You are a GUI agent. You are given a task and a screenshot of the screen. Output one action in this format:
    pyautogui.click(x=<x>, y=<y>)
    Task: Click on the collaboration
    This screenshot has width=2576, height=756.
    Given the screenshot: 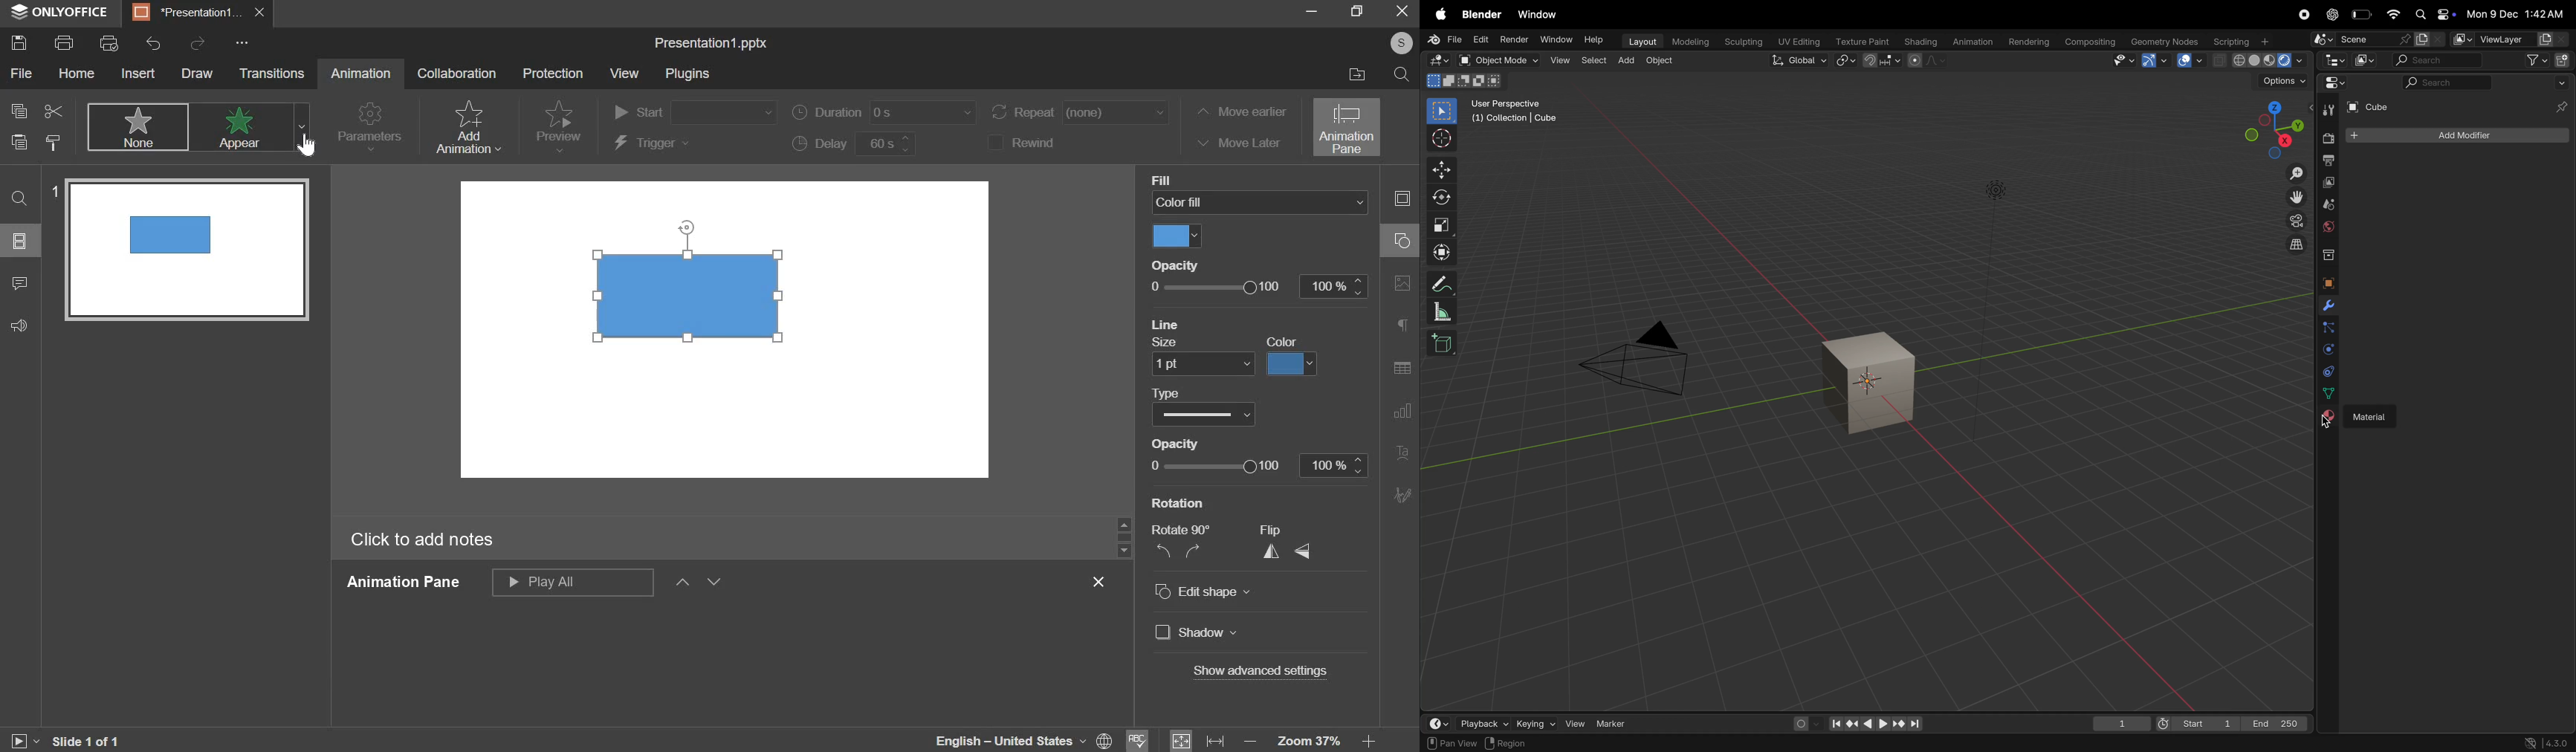 What is the action you would take?
    pyautogui.click(x=458, y=73)
    